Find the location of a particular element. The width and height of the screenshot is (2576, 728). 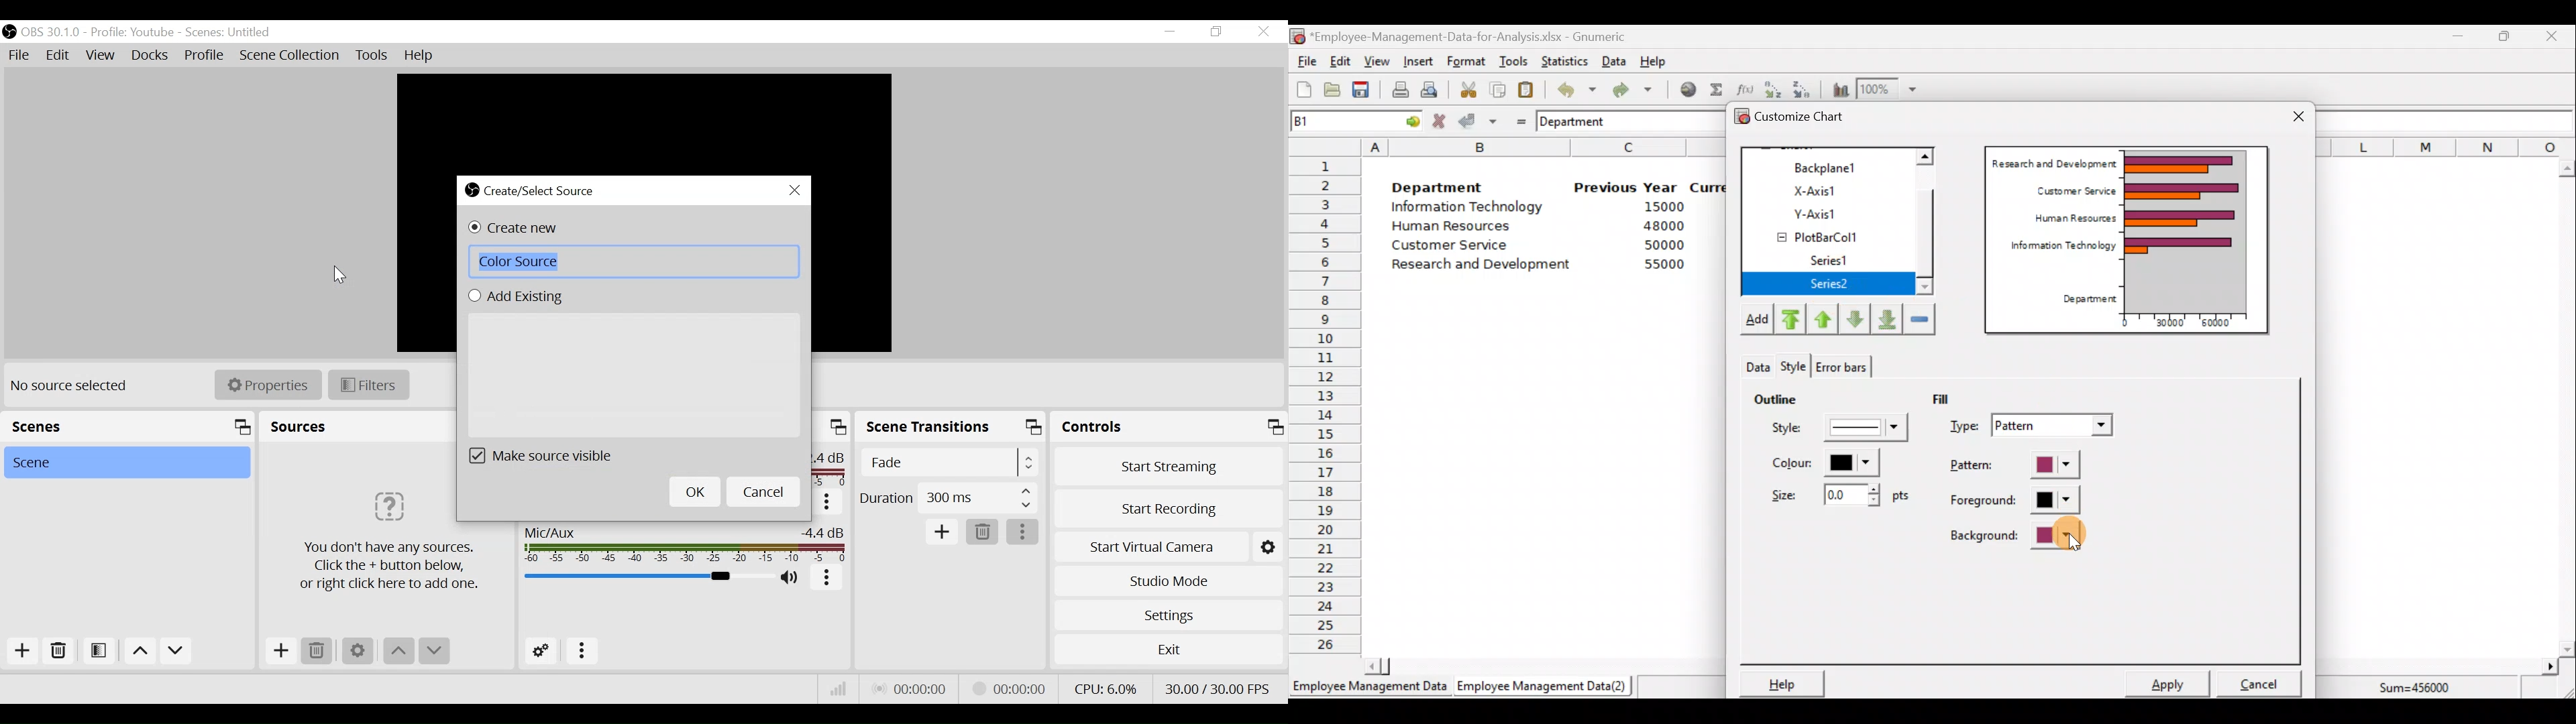

Bitrate is located at coordinates (836, 689).